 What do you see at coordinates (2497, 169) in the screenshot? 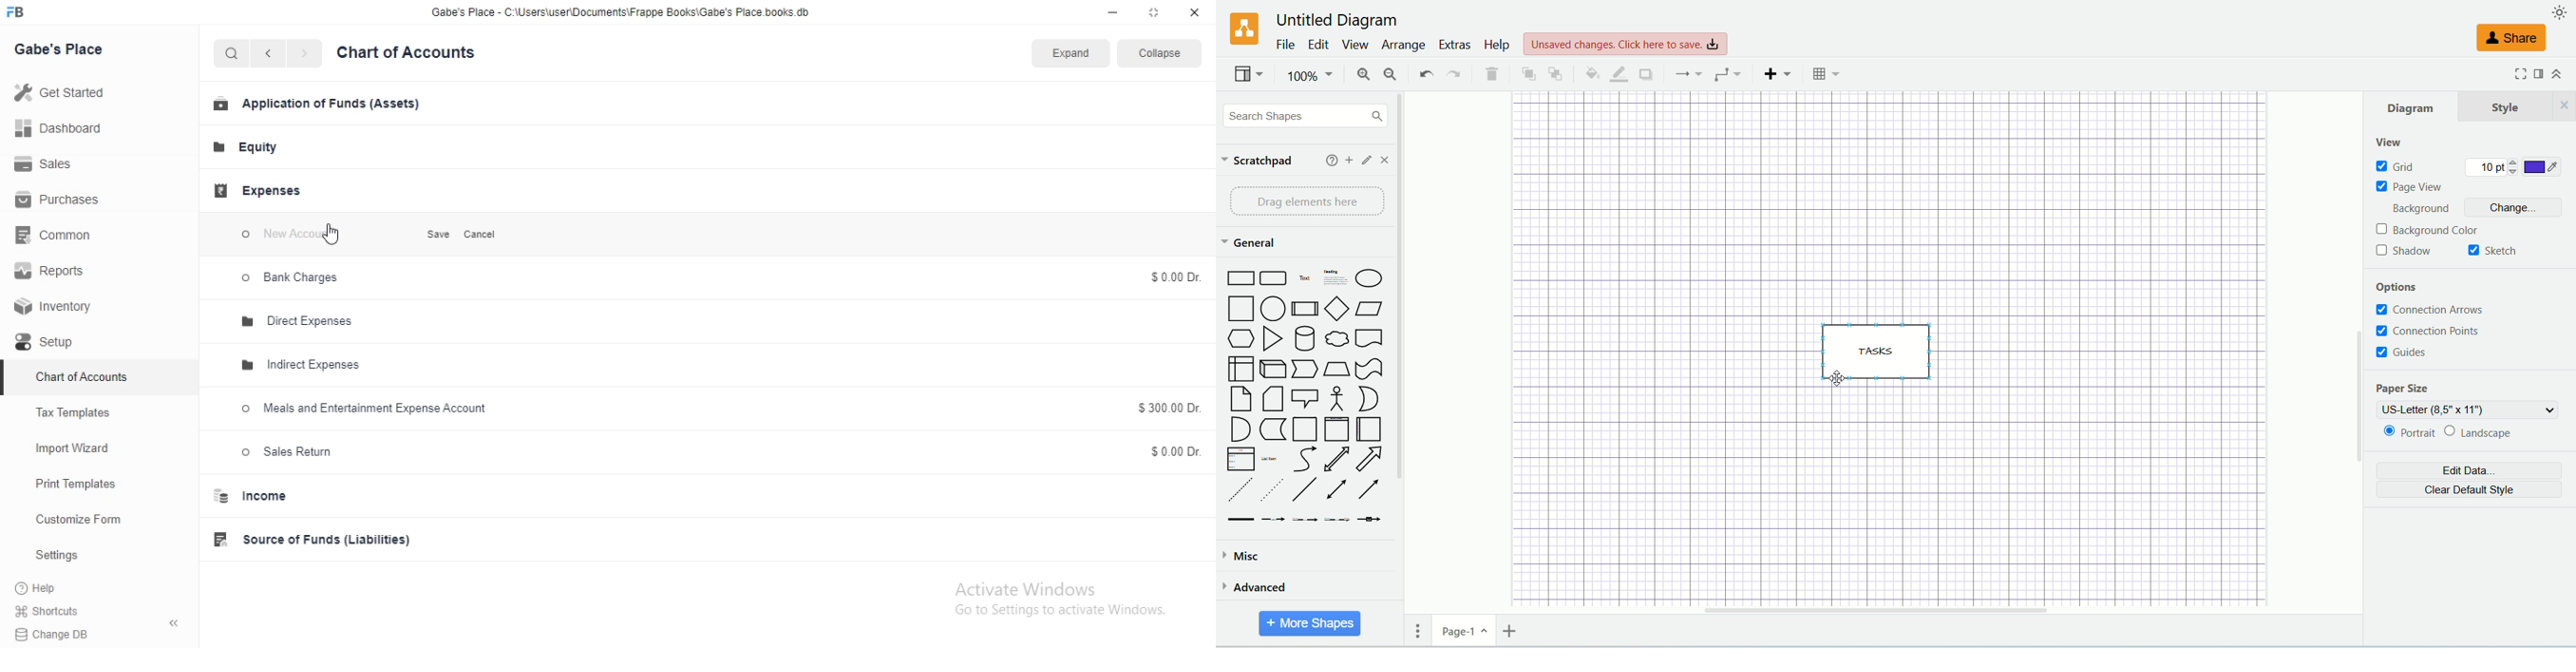
I see `10 pt` at bounding box center [2497, 169].